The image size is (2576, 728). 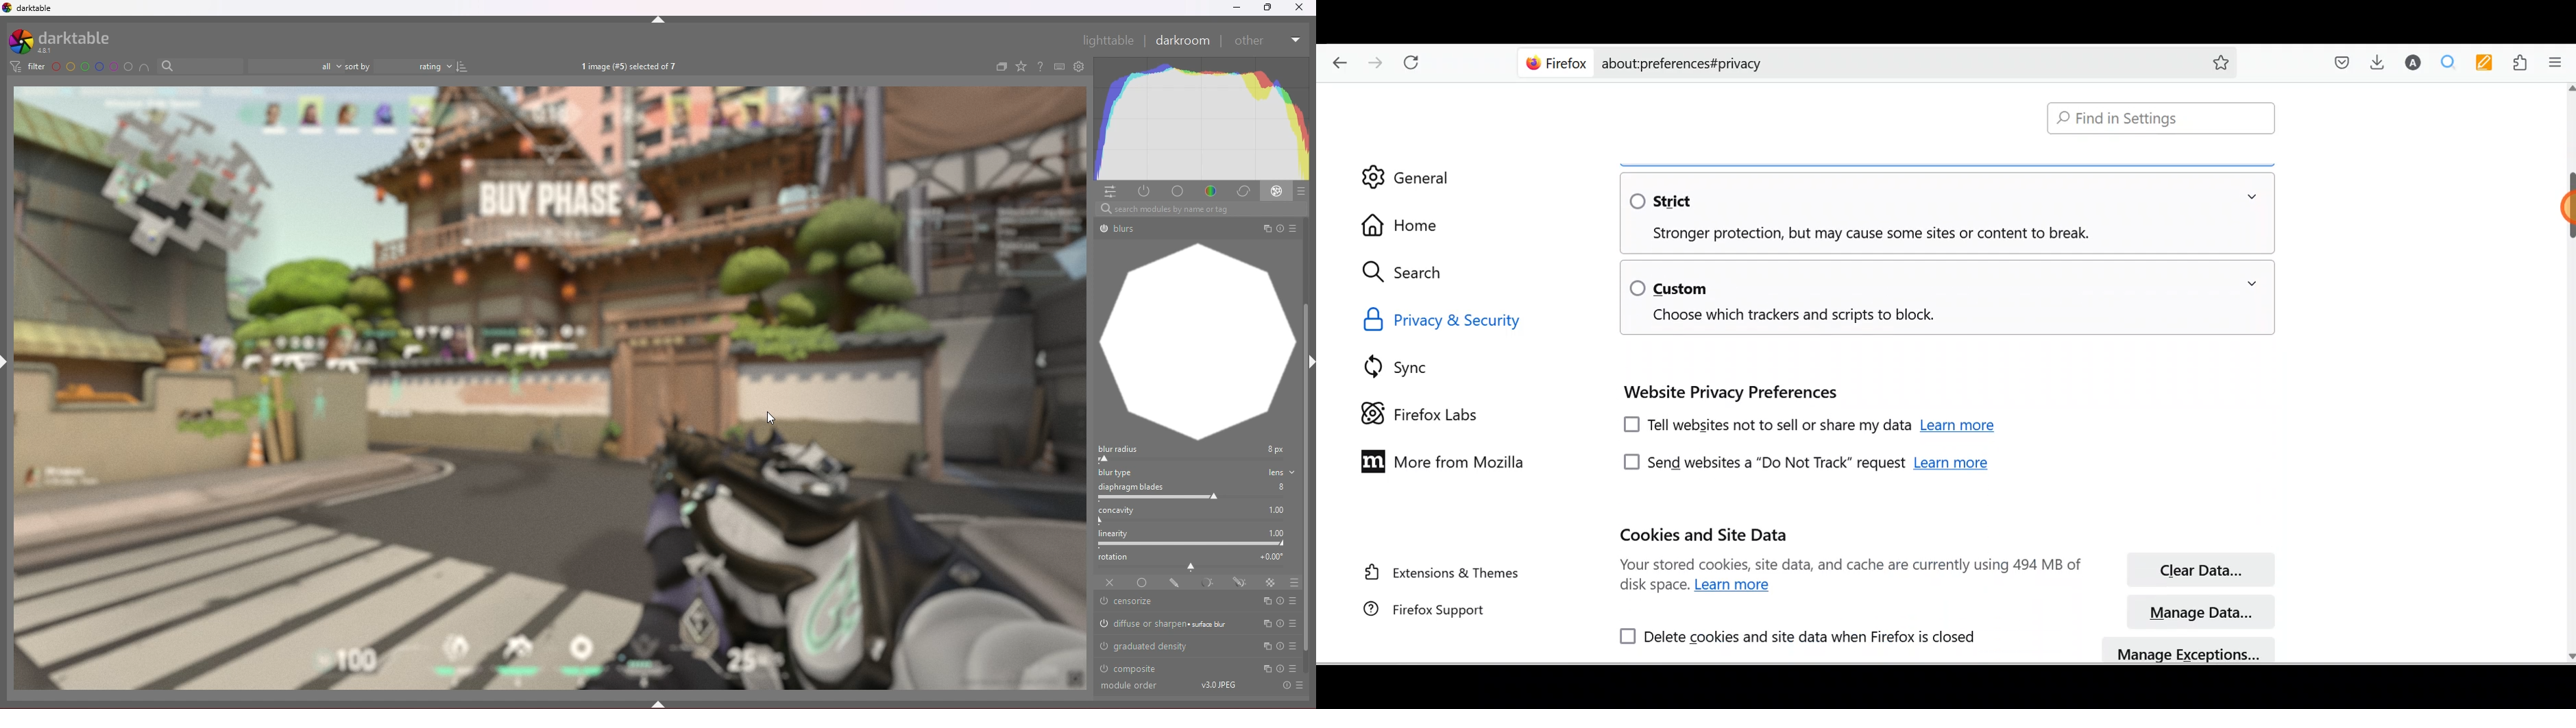 What do you see at coordinates (1134, 686) in the screenshot?
I see `` at bounding box center [1134, 686].